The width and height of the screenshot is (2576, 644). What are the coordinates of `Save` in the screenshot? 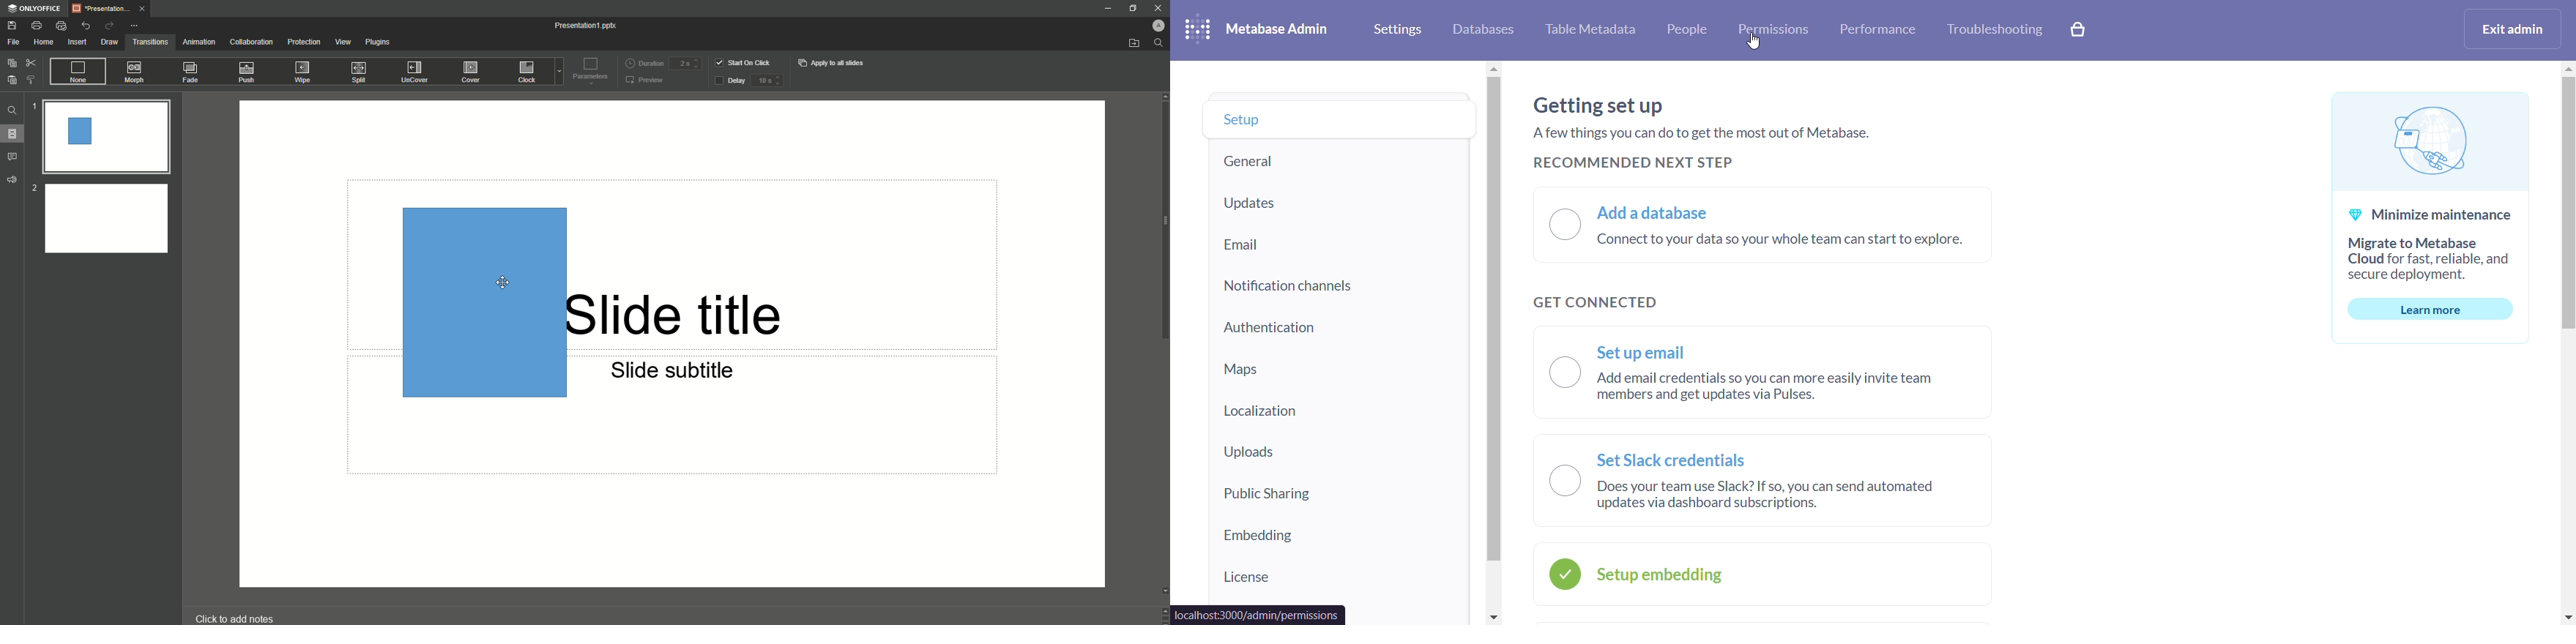 It's located at (12, 25).